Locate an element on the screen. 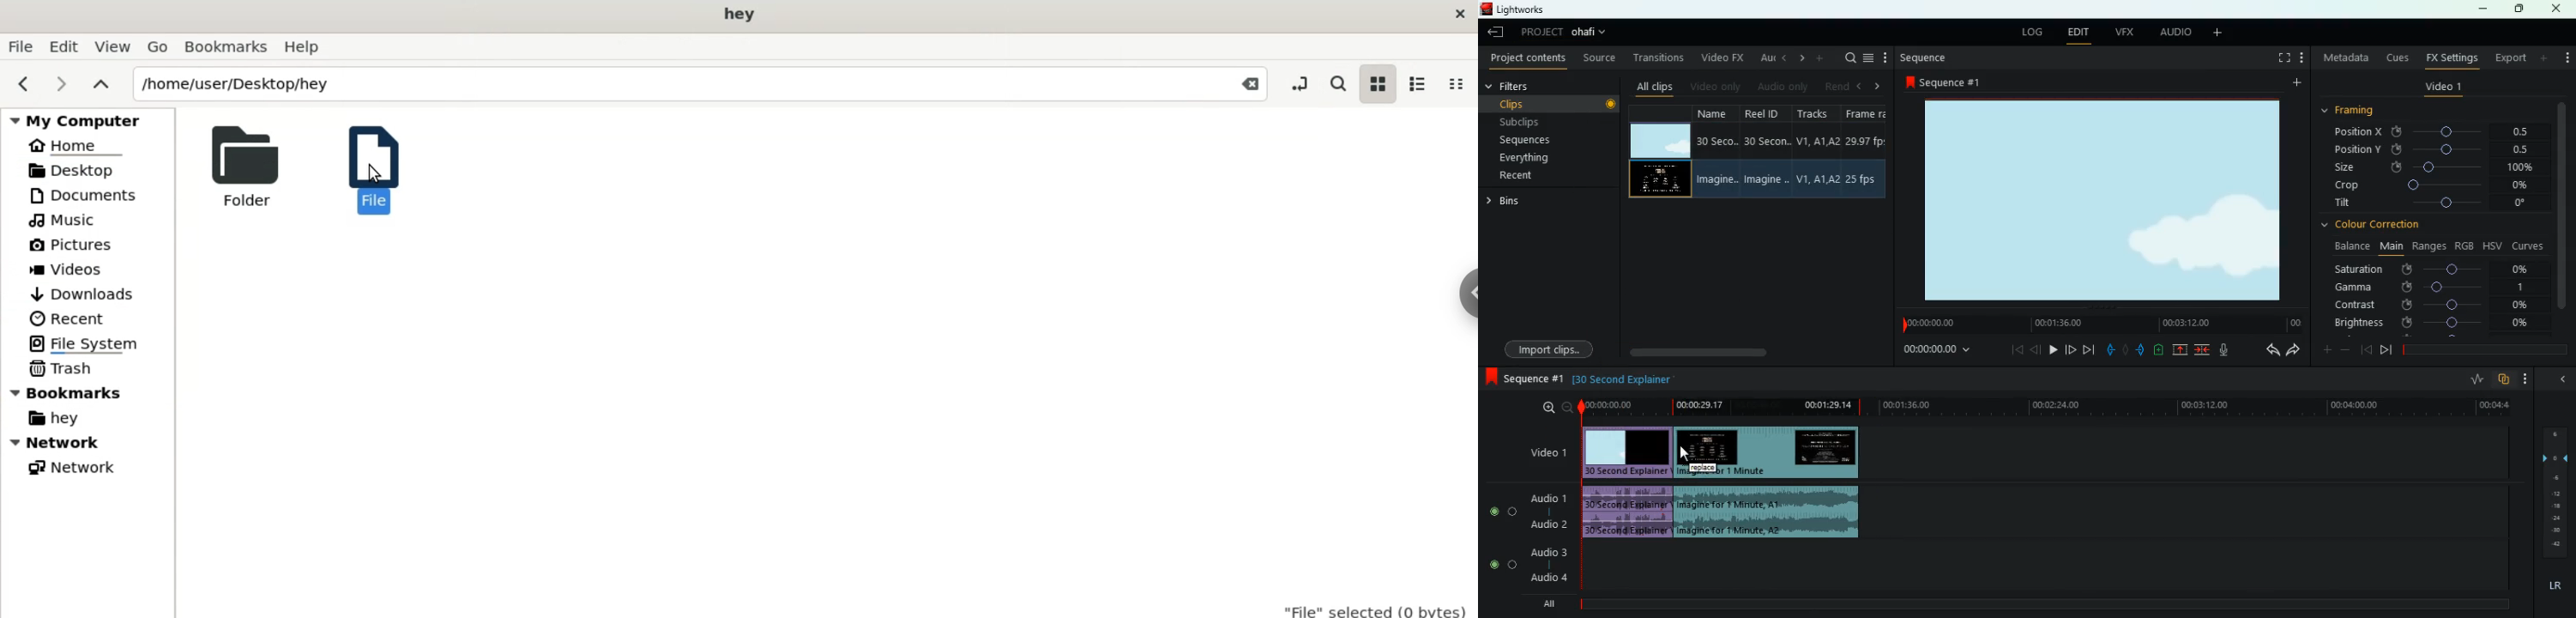  edit is located at coordinates (62, 46).